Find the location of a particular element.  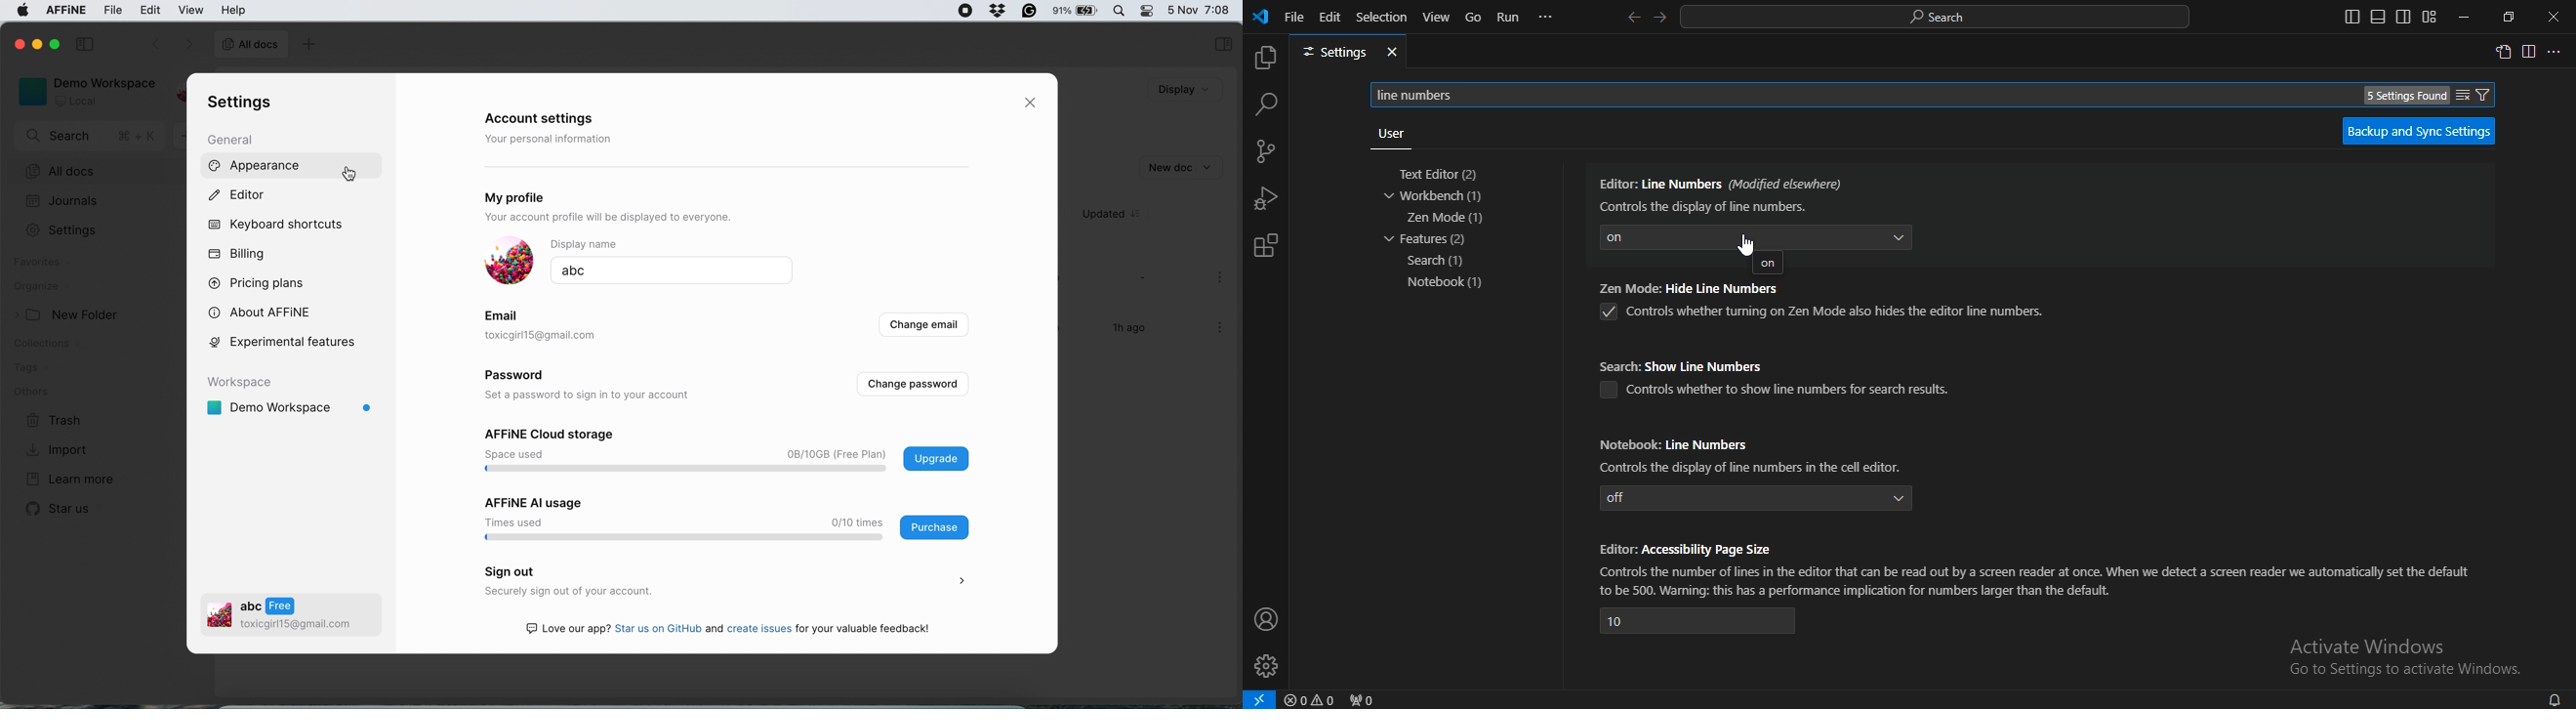

your account profile will be displayed to everyone is located at coordinates (605, 217).